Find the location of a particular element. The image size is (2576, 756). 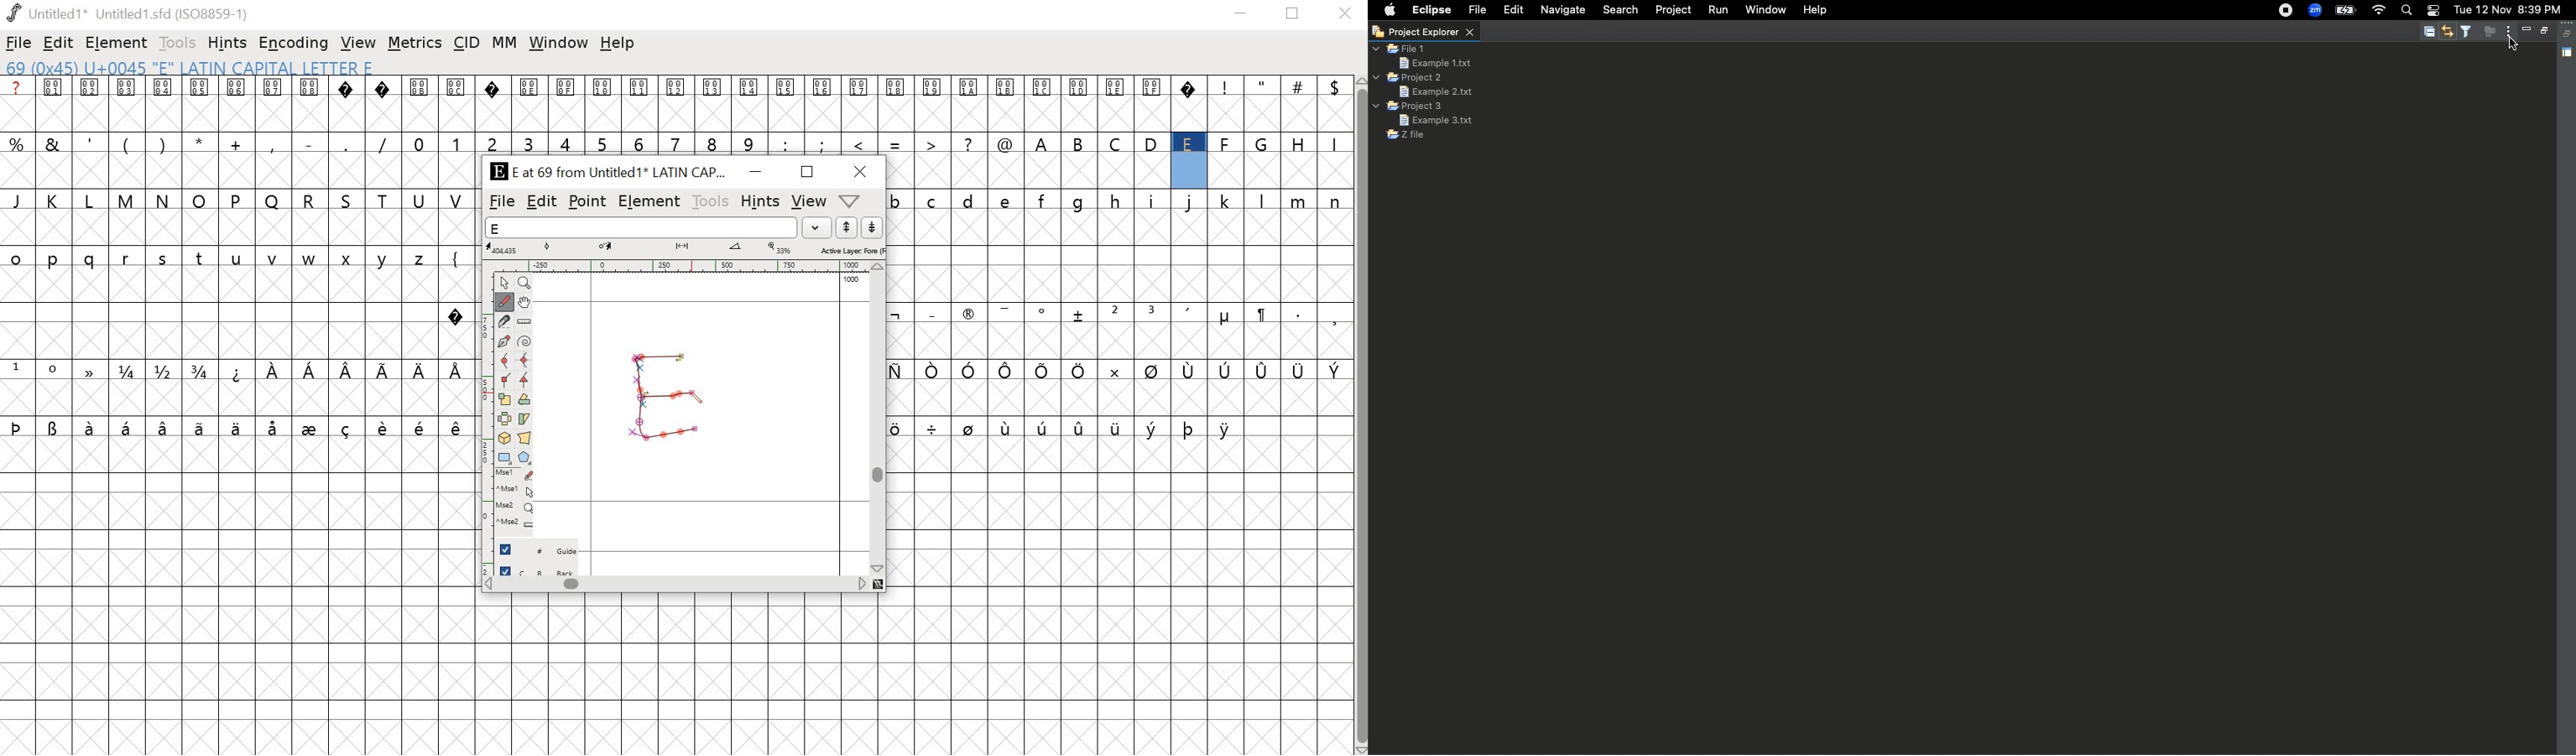

Untitled1 Untitled 1.sfd (IS08859-1) is located at coordinates (126, 13).